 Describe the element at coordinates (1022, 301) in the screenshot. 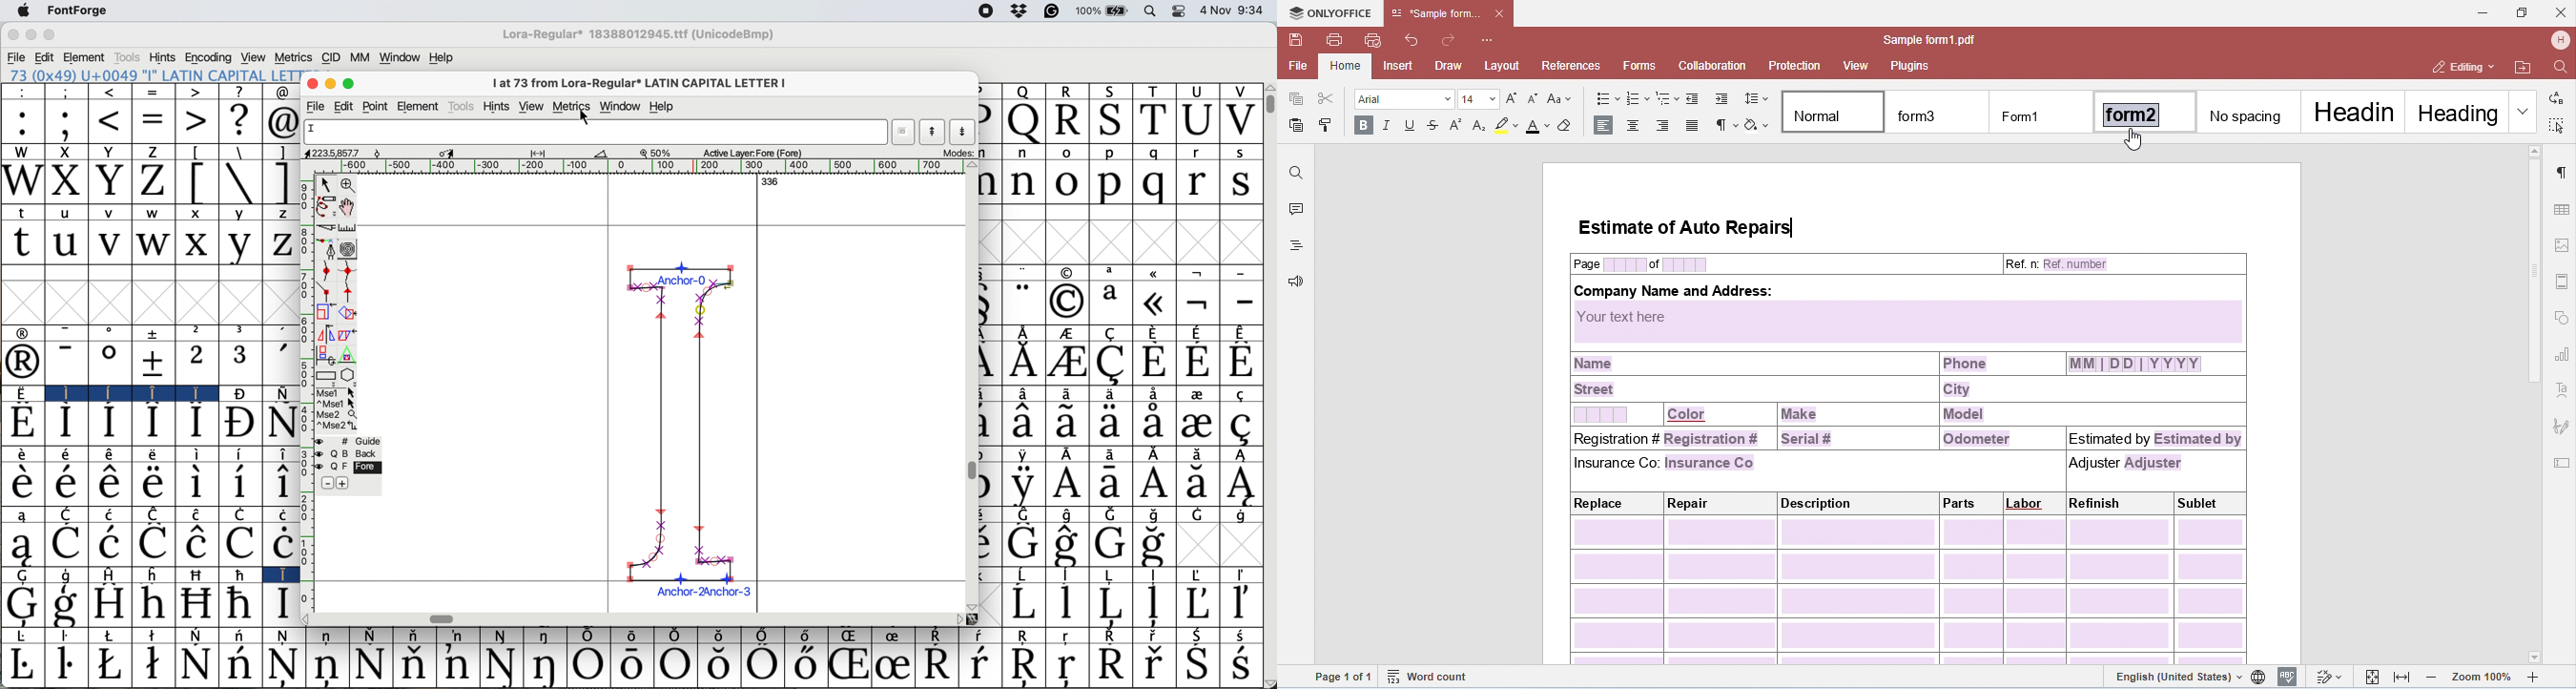

I see `"` at that location.